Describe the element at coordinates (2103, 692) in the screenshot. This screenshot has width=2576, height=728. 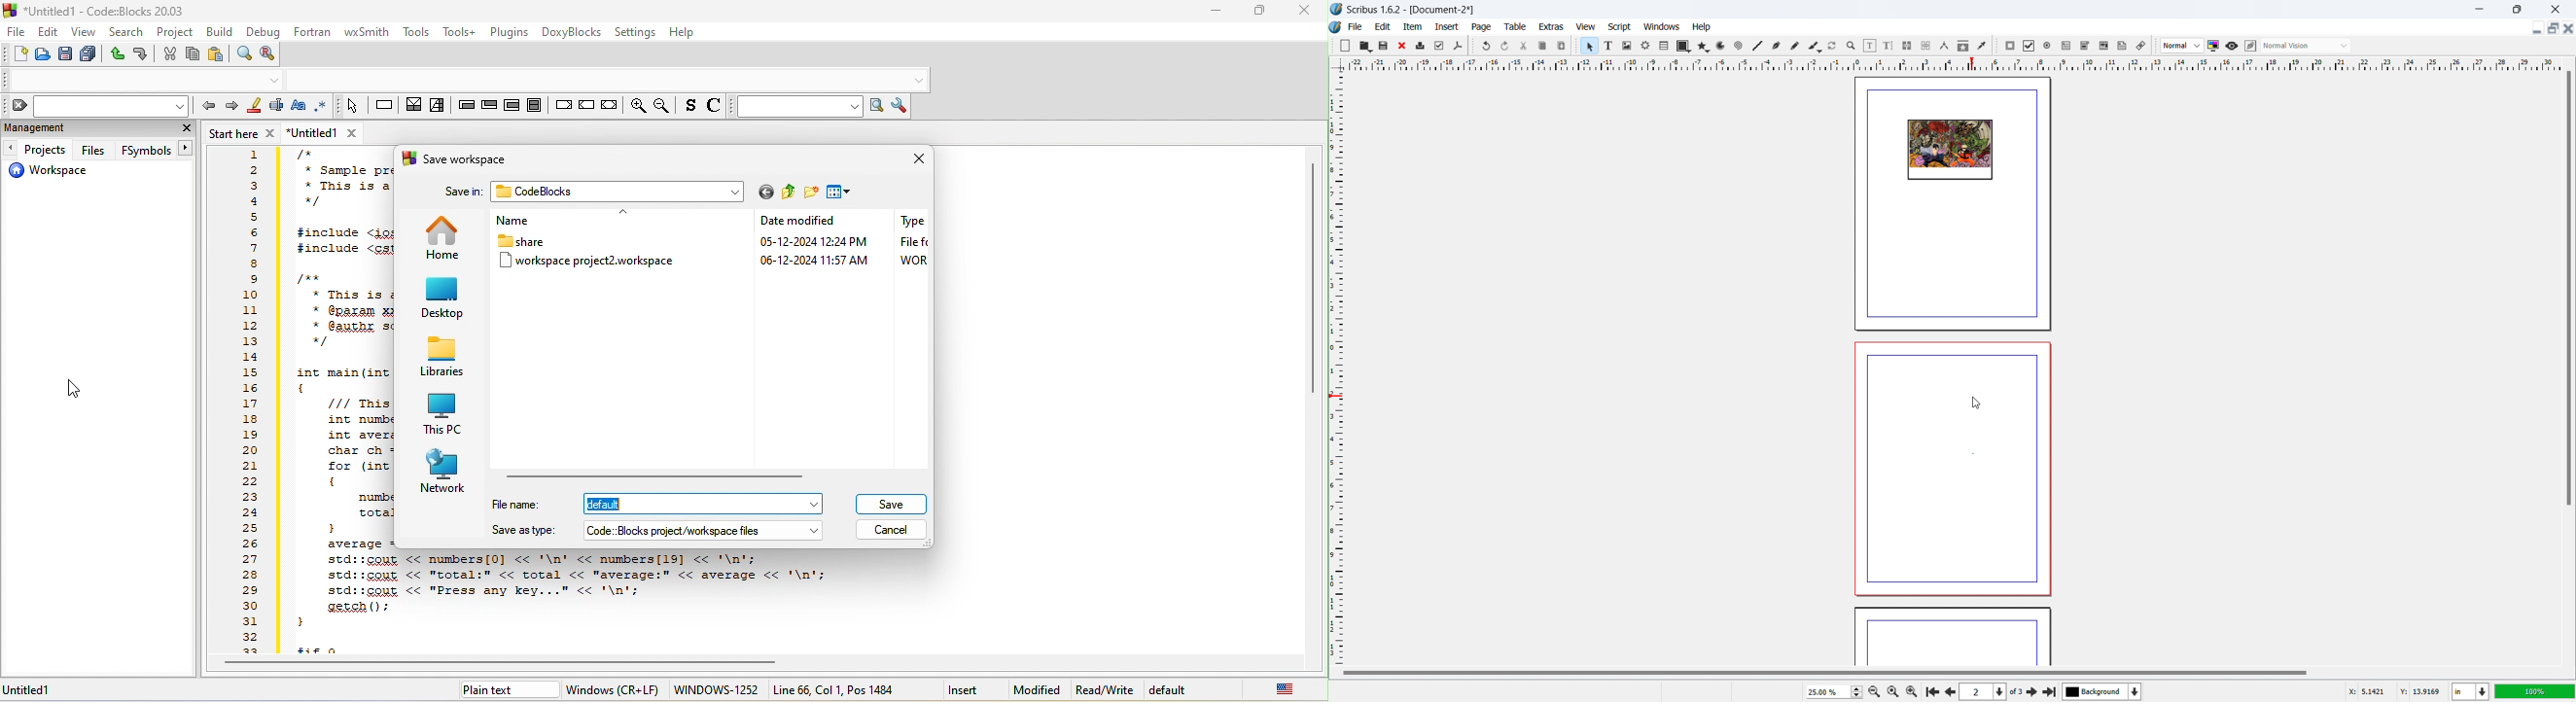
I see `select the current layer` at that location.